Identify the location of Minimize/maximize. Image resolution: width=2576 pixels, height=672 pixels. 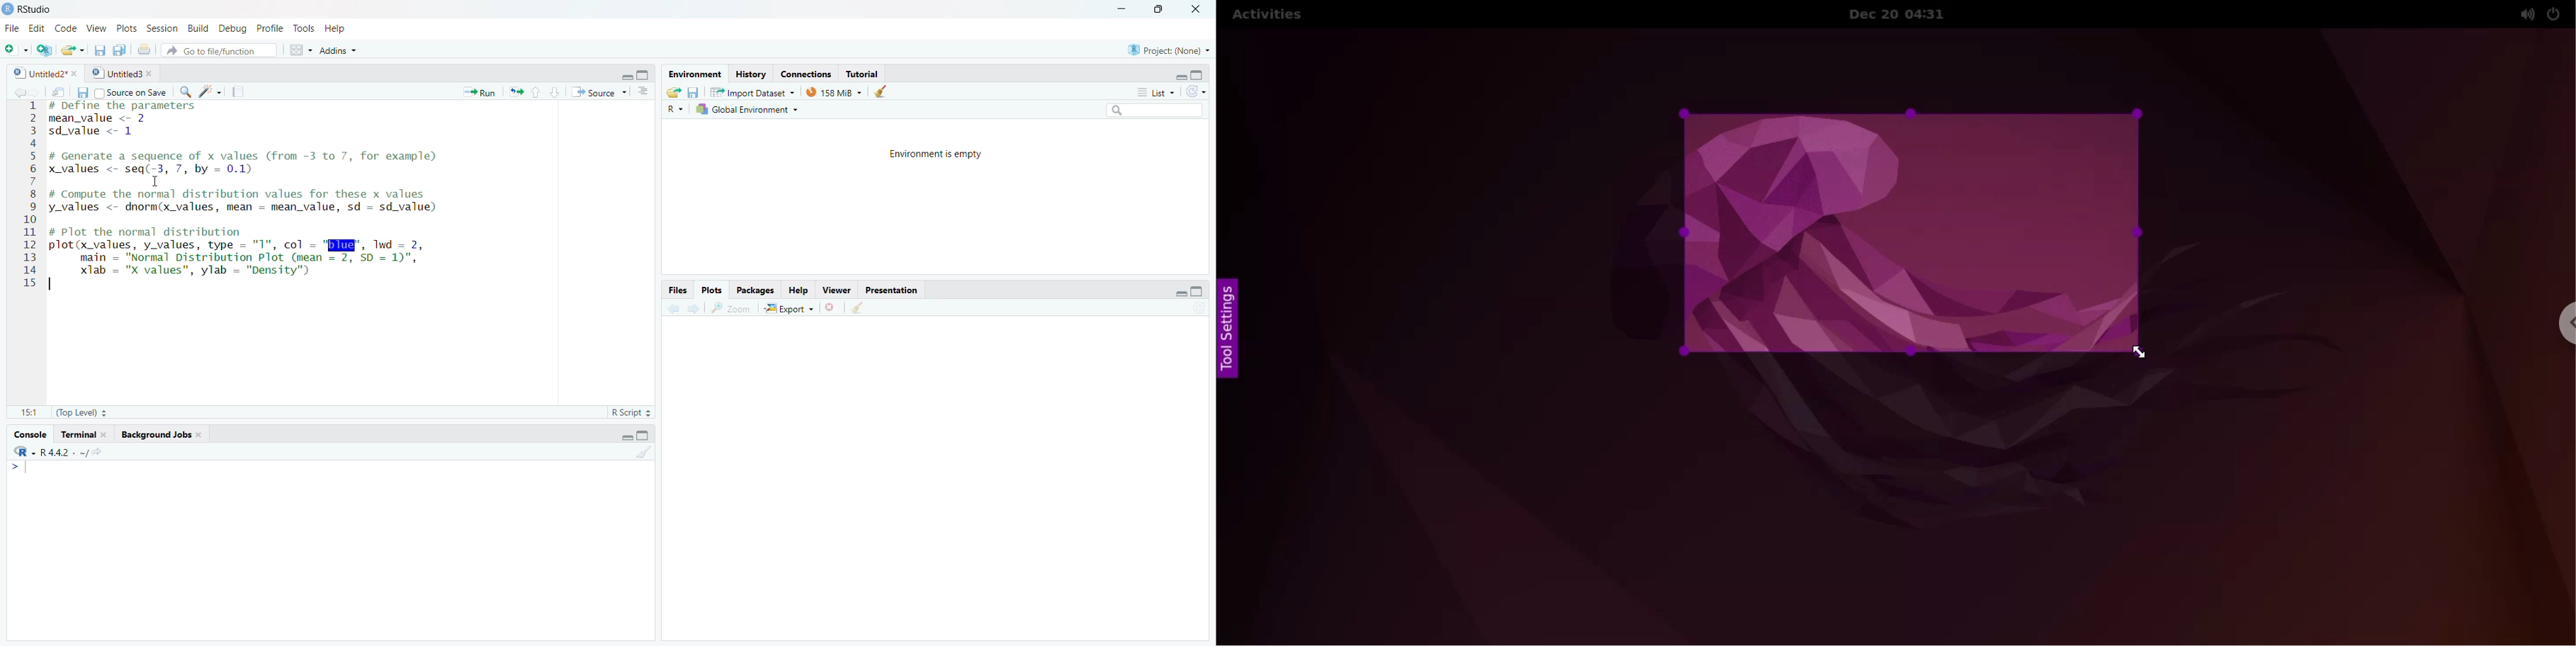
(1179, 74).